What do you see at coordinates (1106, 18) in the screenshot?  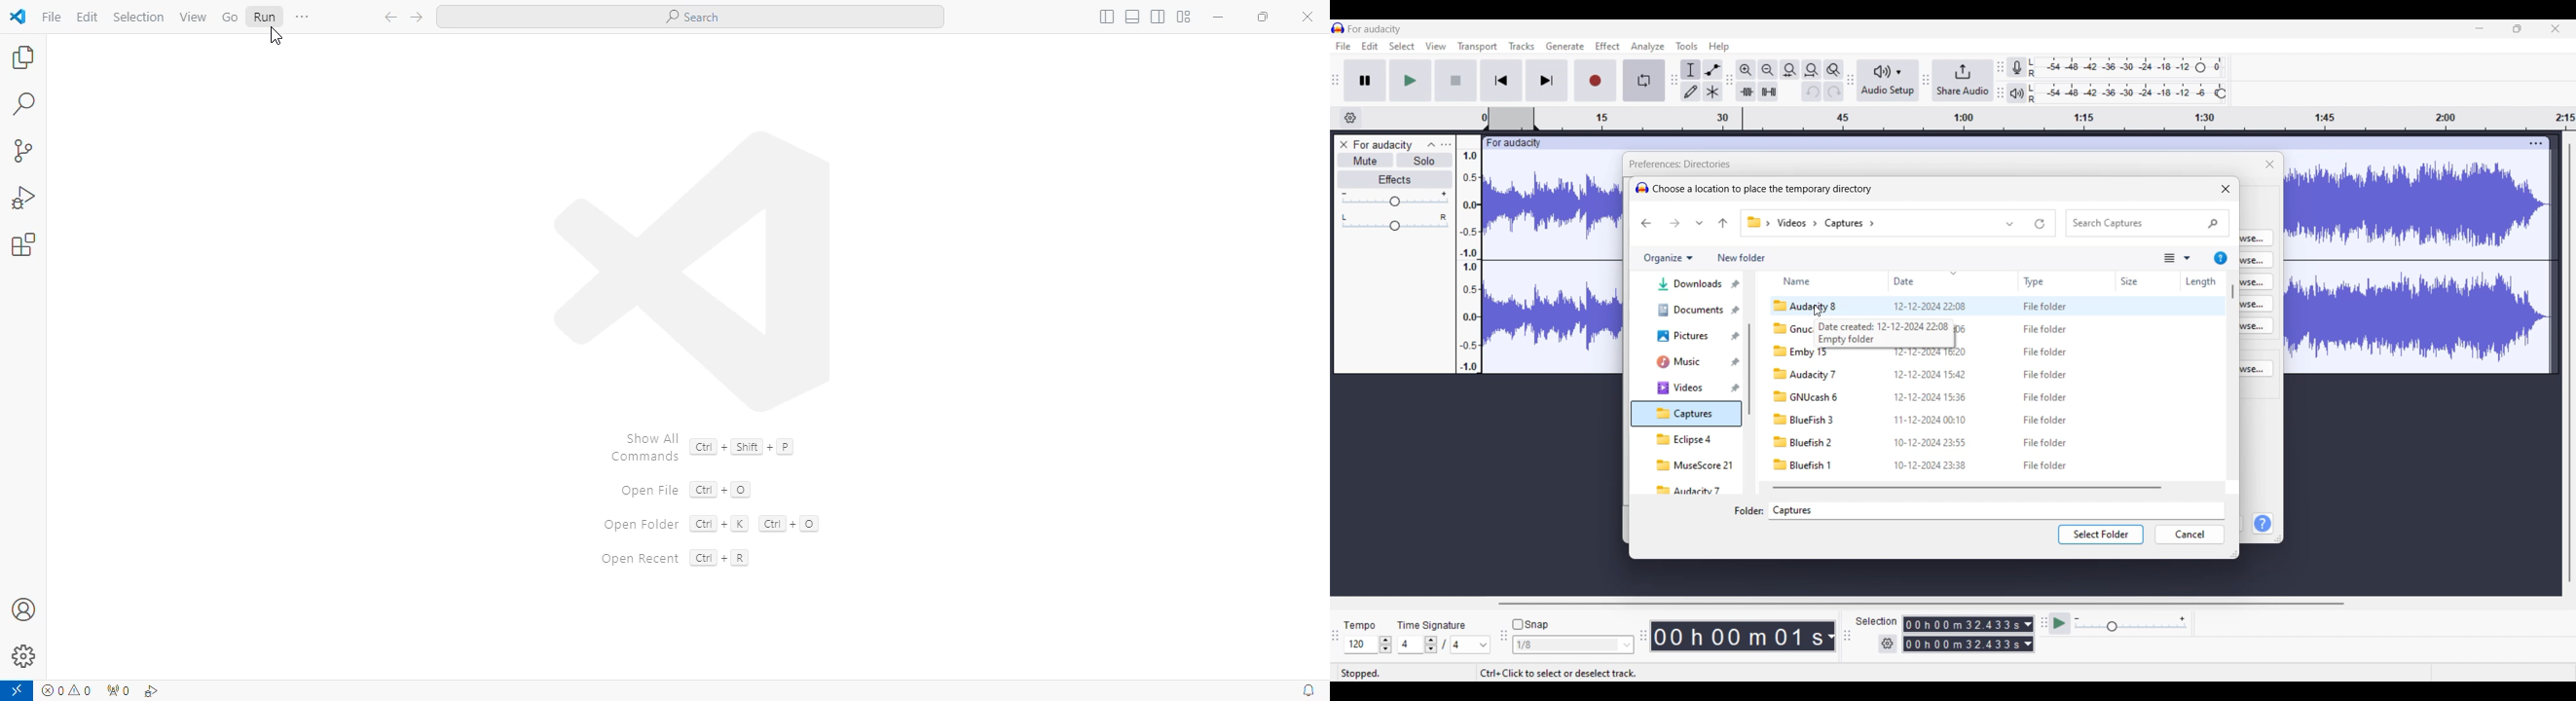 I see `toggle primary side bar` at bounding box center [1106, 18].